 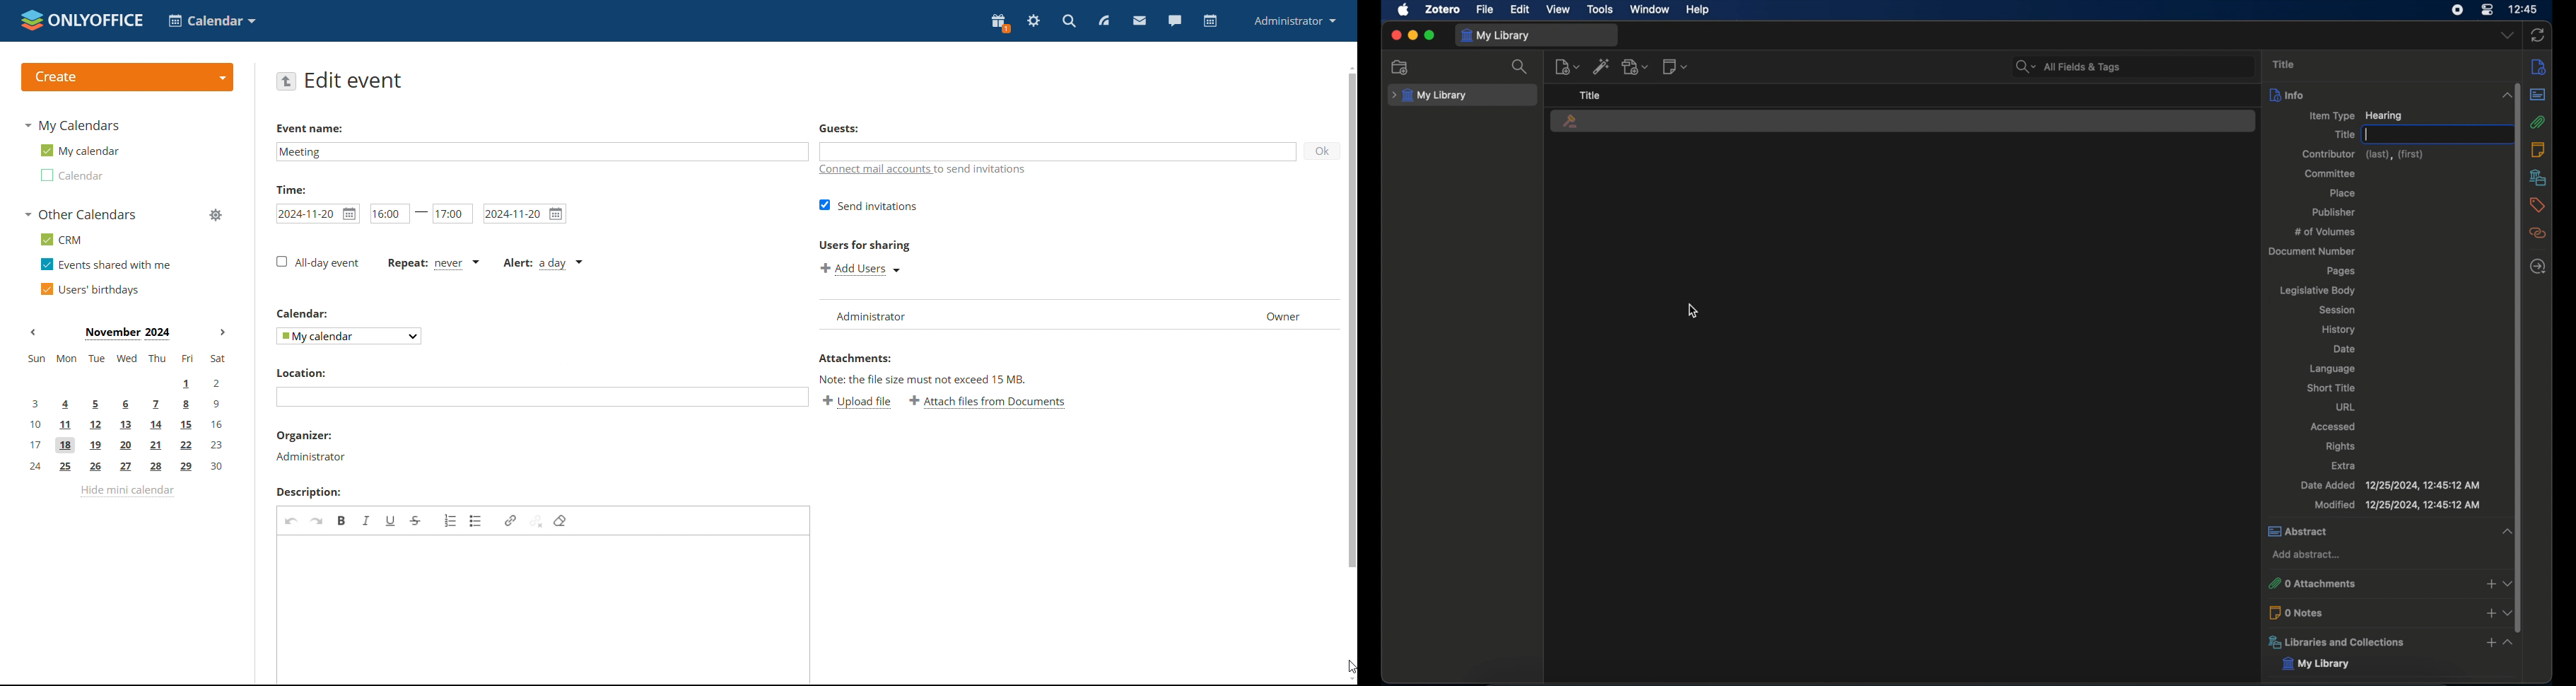 I want to click on list of users, so click(x=1077, y=315).